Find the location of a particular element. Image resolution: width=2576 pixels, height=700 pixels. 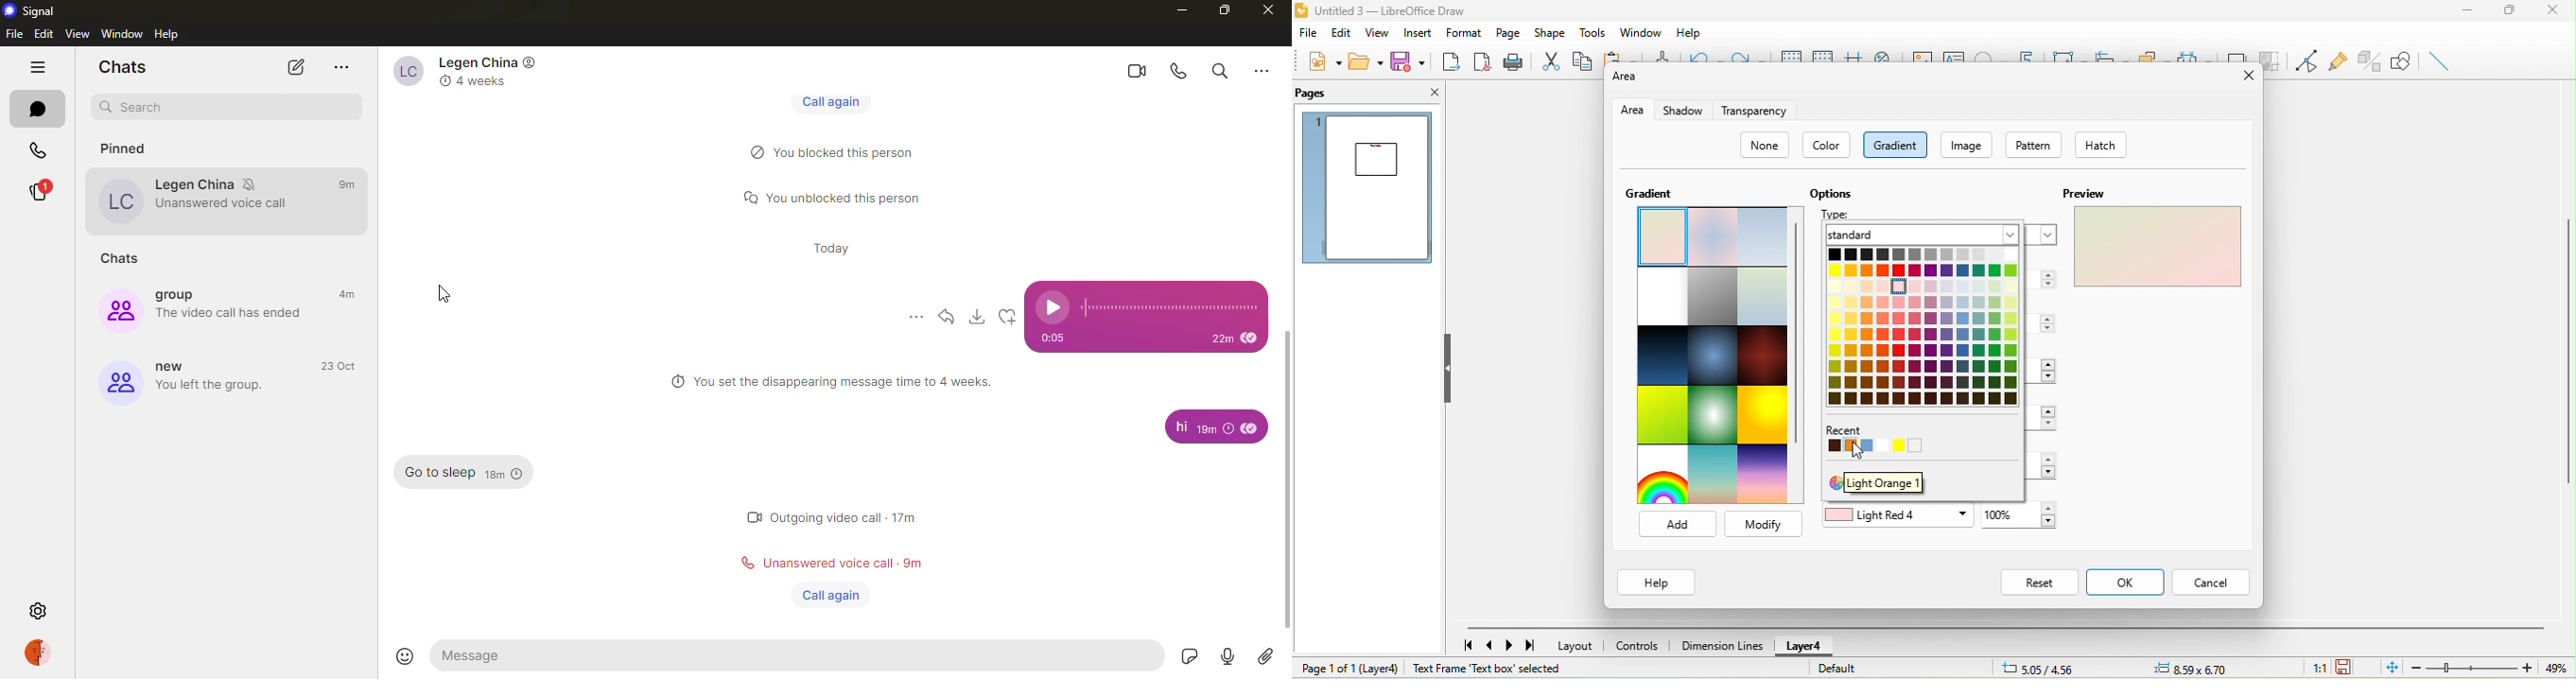

pages is located at coordinates (1321, 96).